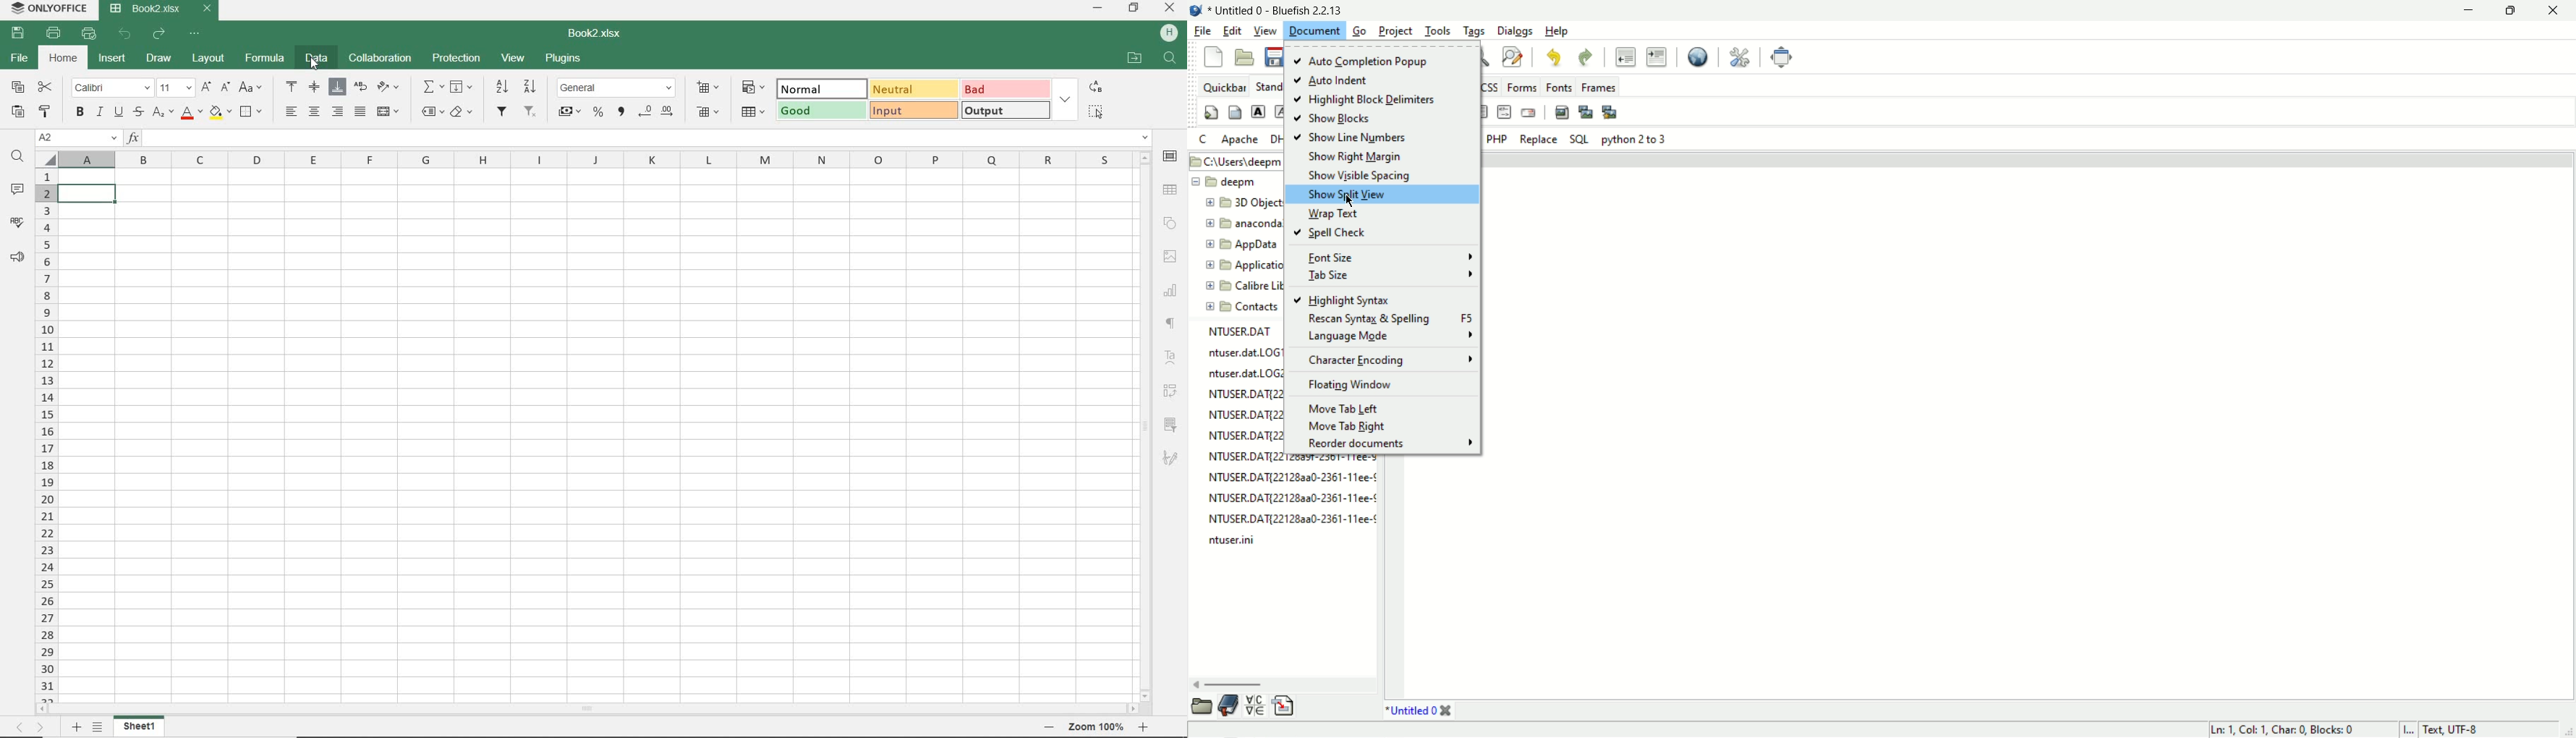 The height and width of the screenshot is (756, 2576). I want to click on SIGNATURE, so click(1170, 457).